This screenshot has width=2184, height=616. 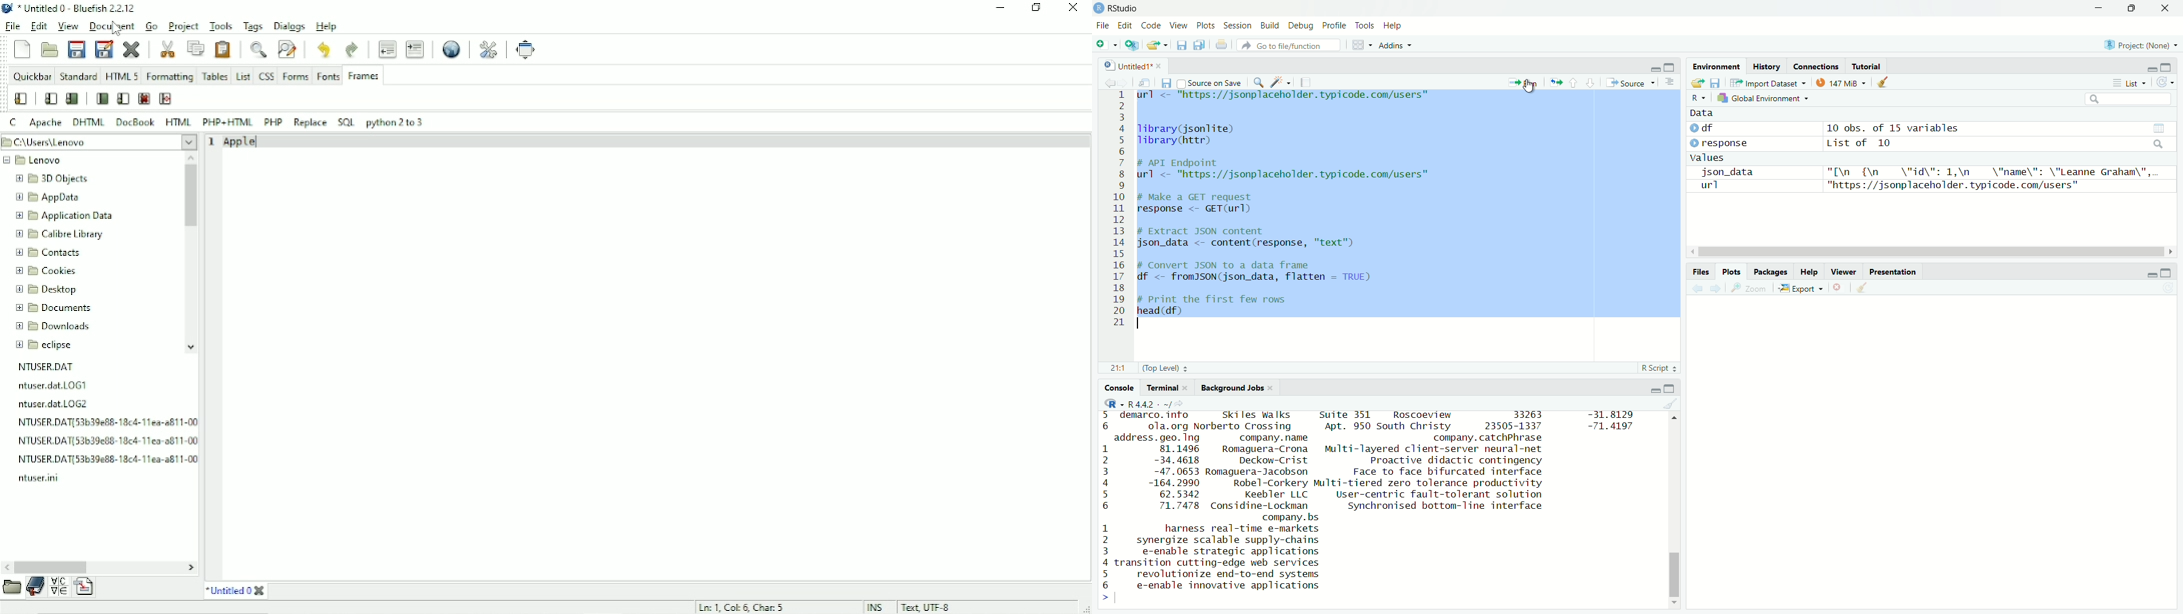 I want to click on Delete, so click(x=1837, y=289).